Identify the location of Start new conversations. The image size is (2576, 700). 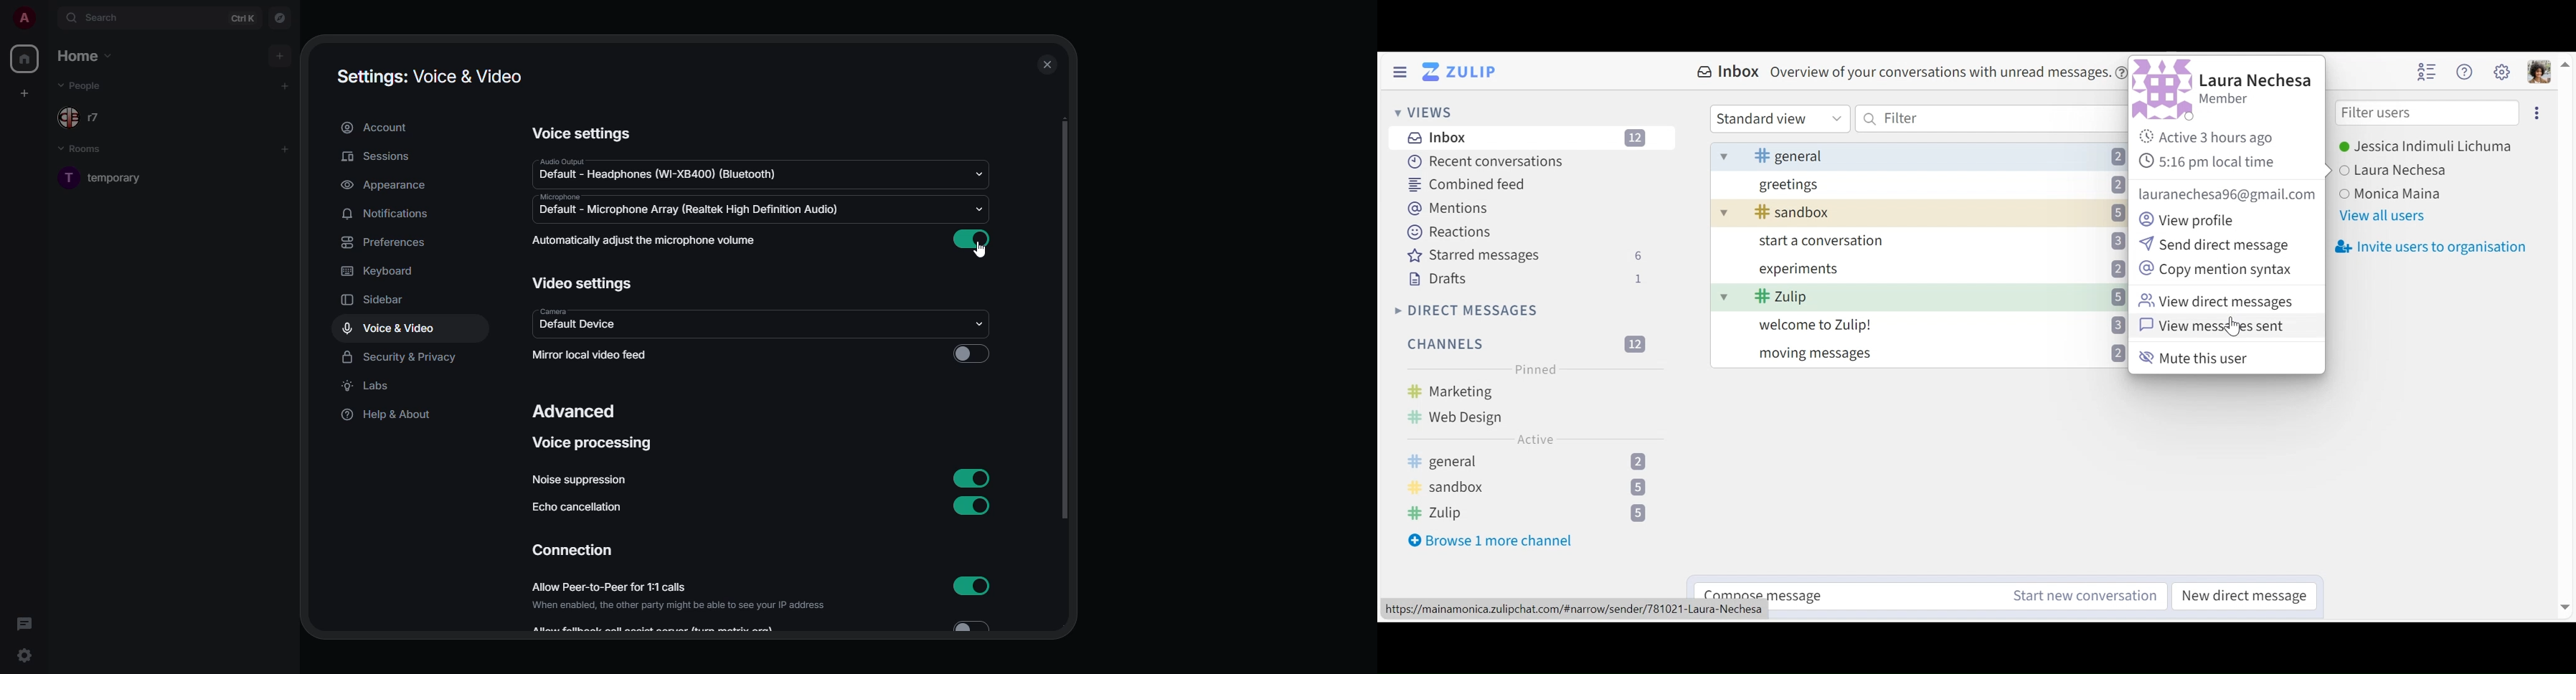
(2082, 595).